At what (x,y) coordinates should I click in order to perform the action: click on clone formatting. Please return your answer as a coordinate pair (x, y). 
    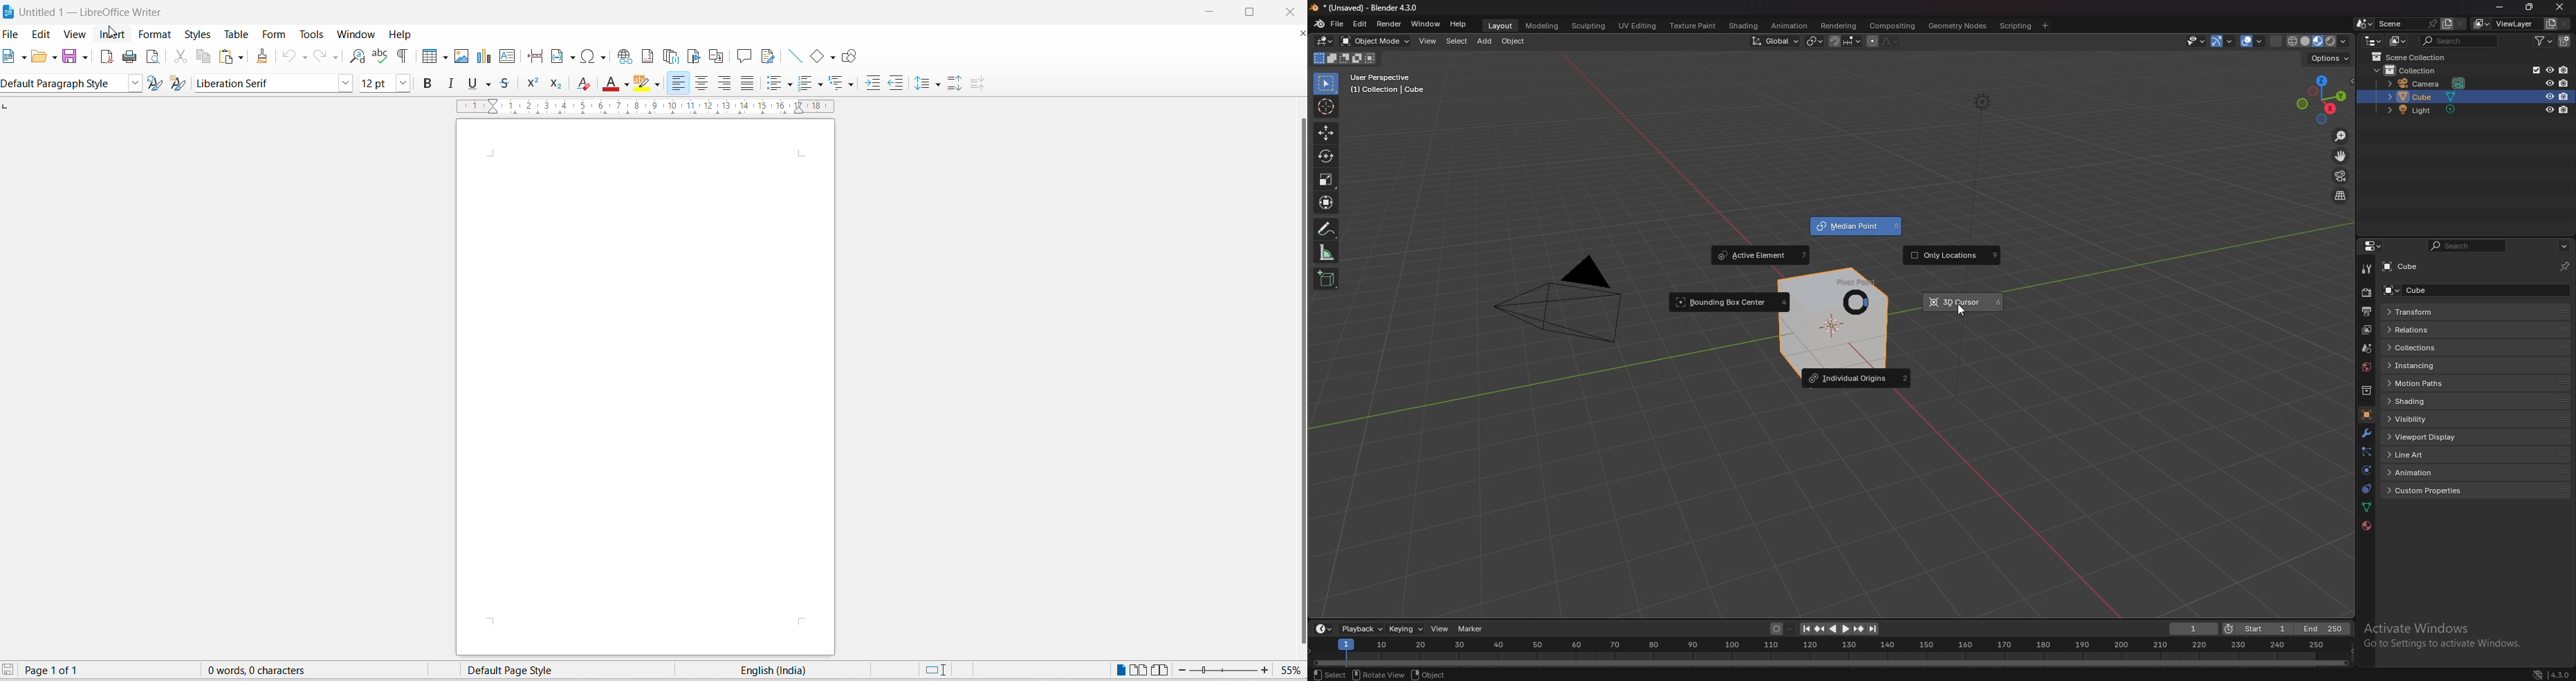
    Looking at the image, I should click on (264, 59).